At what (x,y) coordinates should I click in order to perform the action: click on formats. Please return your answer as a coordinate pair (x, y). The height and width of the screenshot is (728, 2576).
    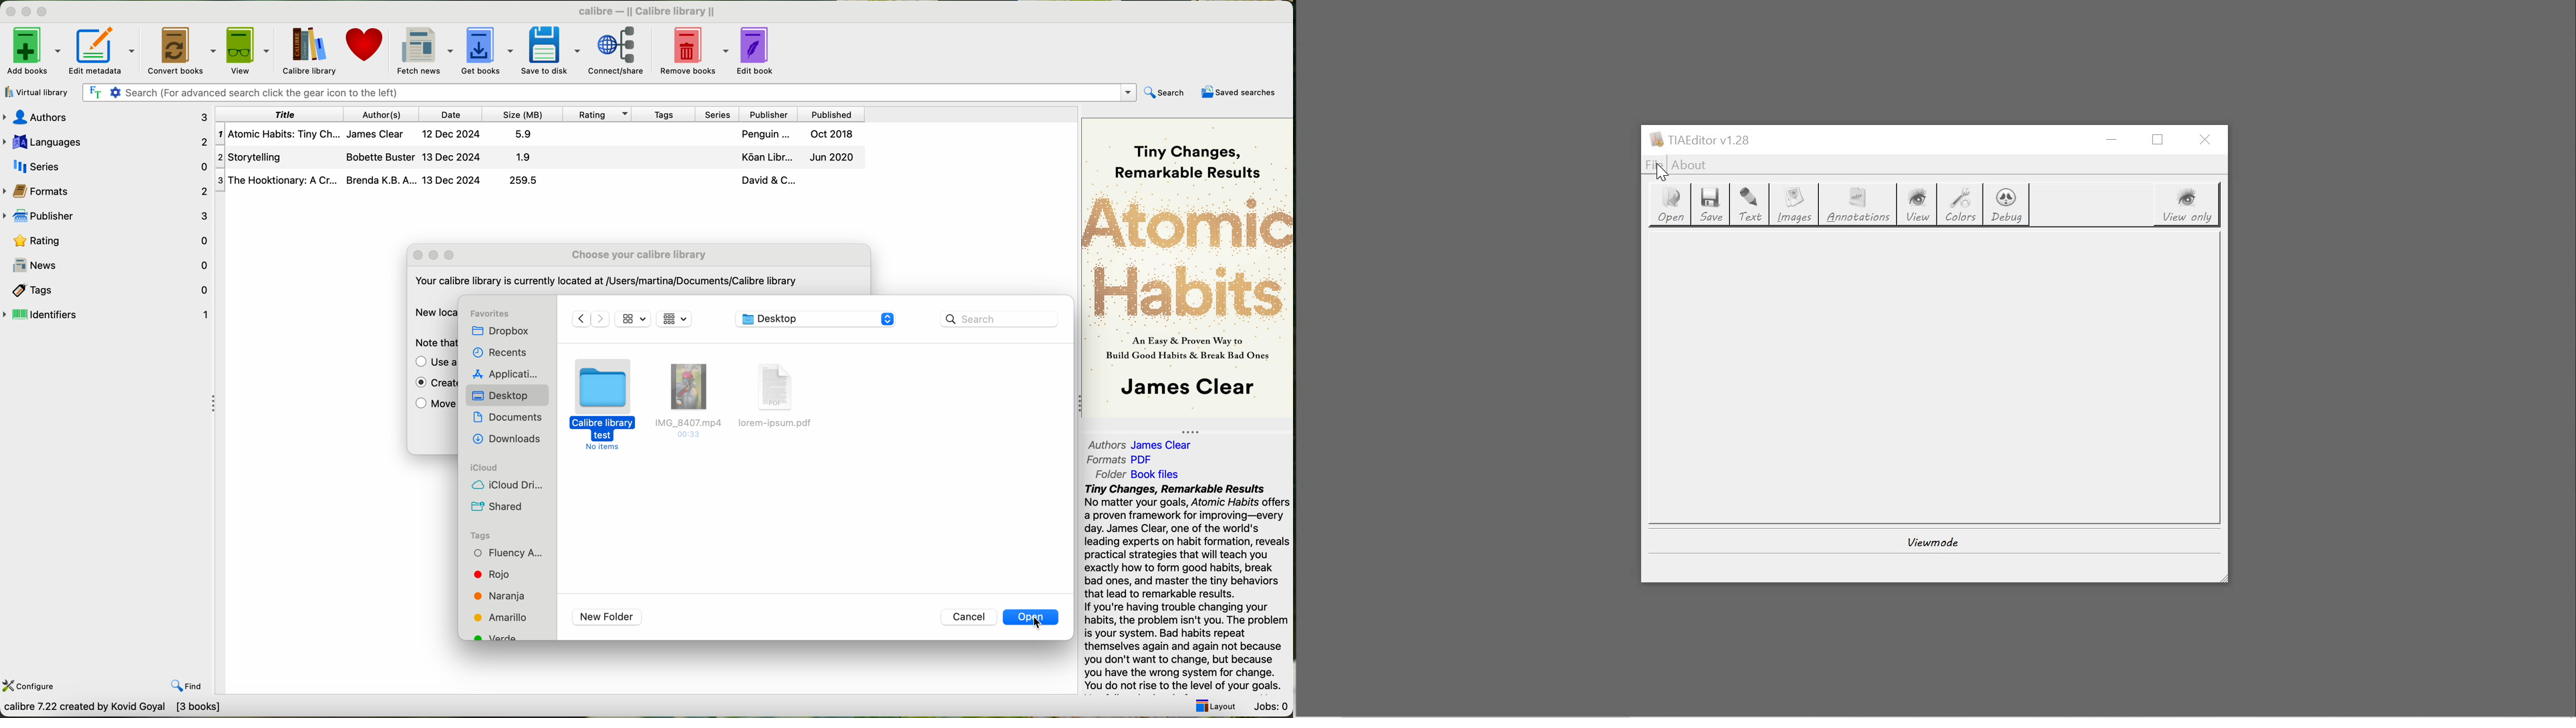
    Looking at the image, I should click on (107, 190).